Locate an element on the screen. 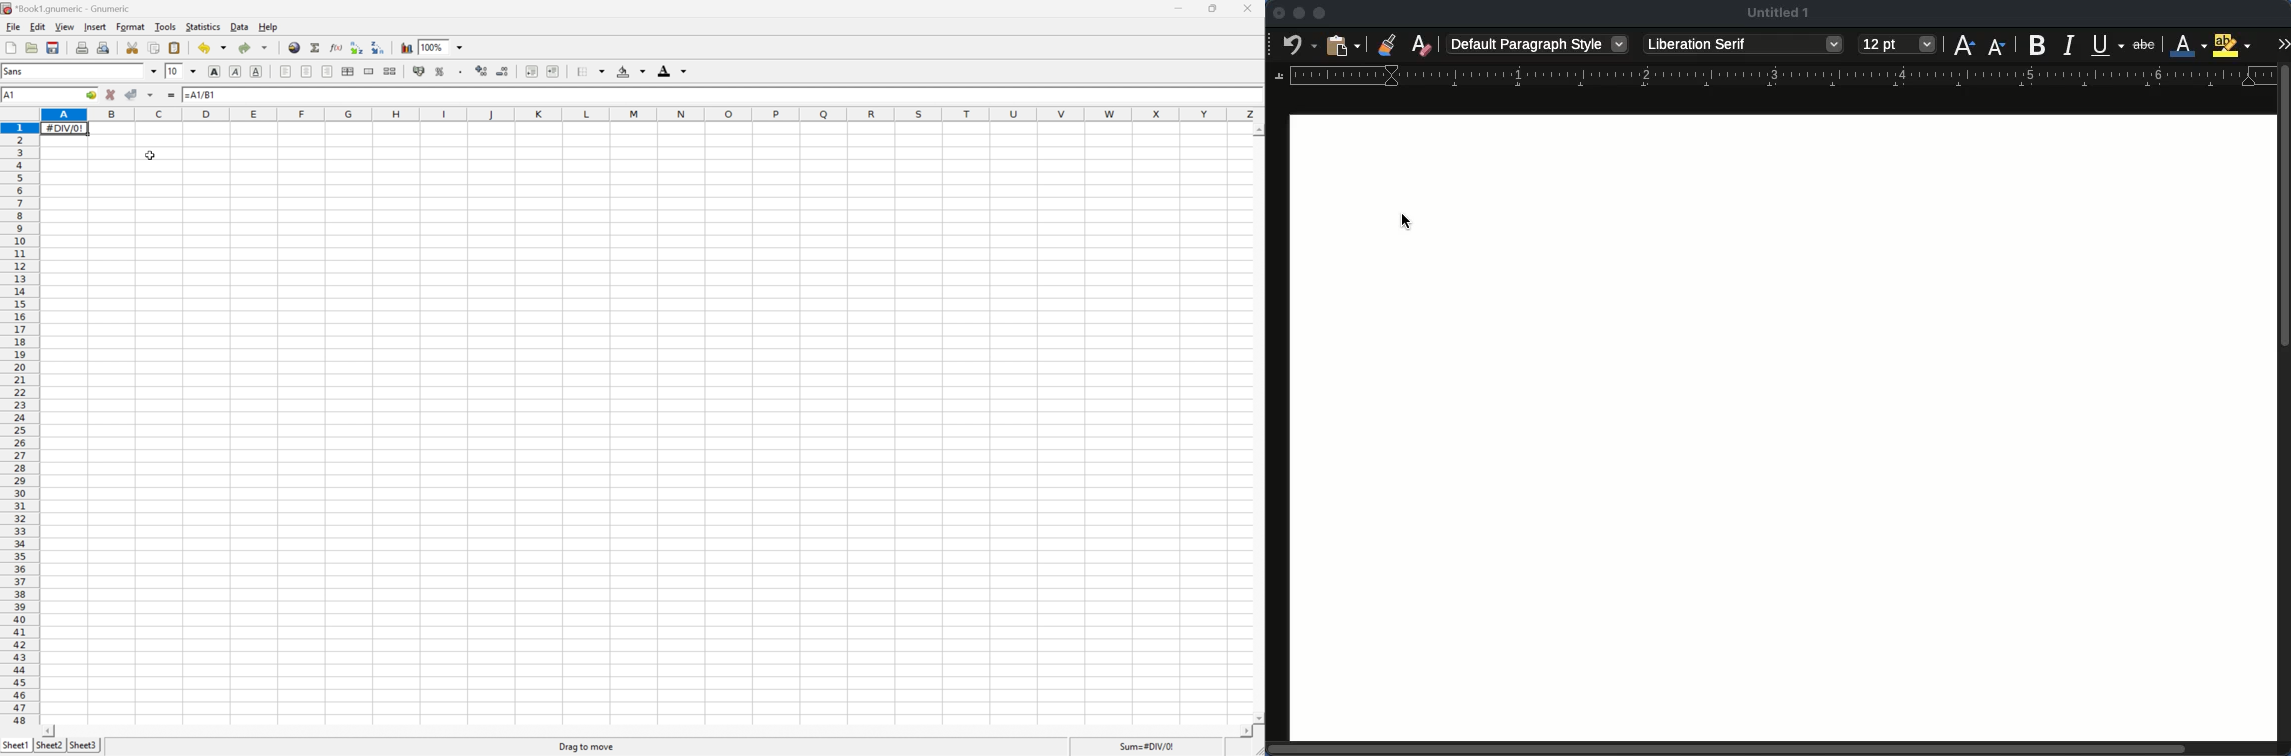 The width and height of the screenshot is (2296, 756). Redo is located at coordinates (244, 49).